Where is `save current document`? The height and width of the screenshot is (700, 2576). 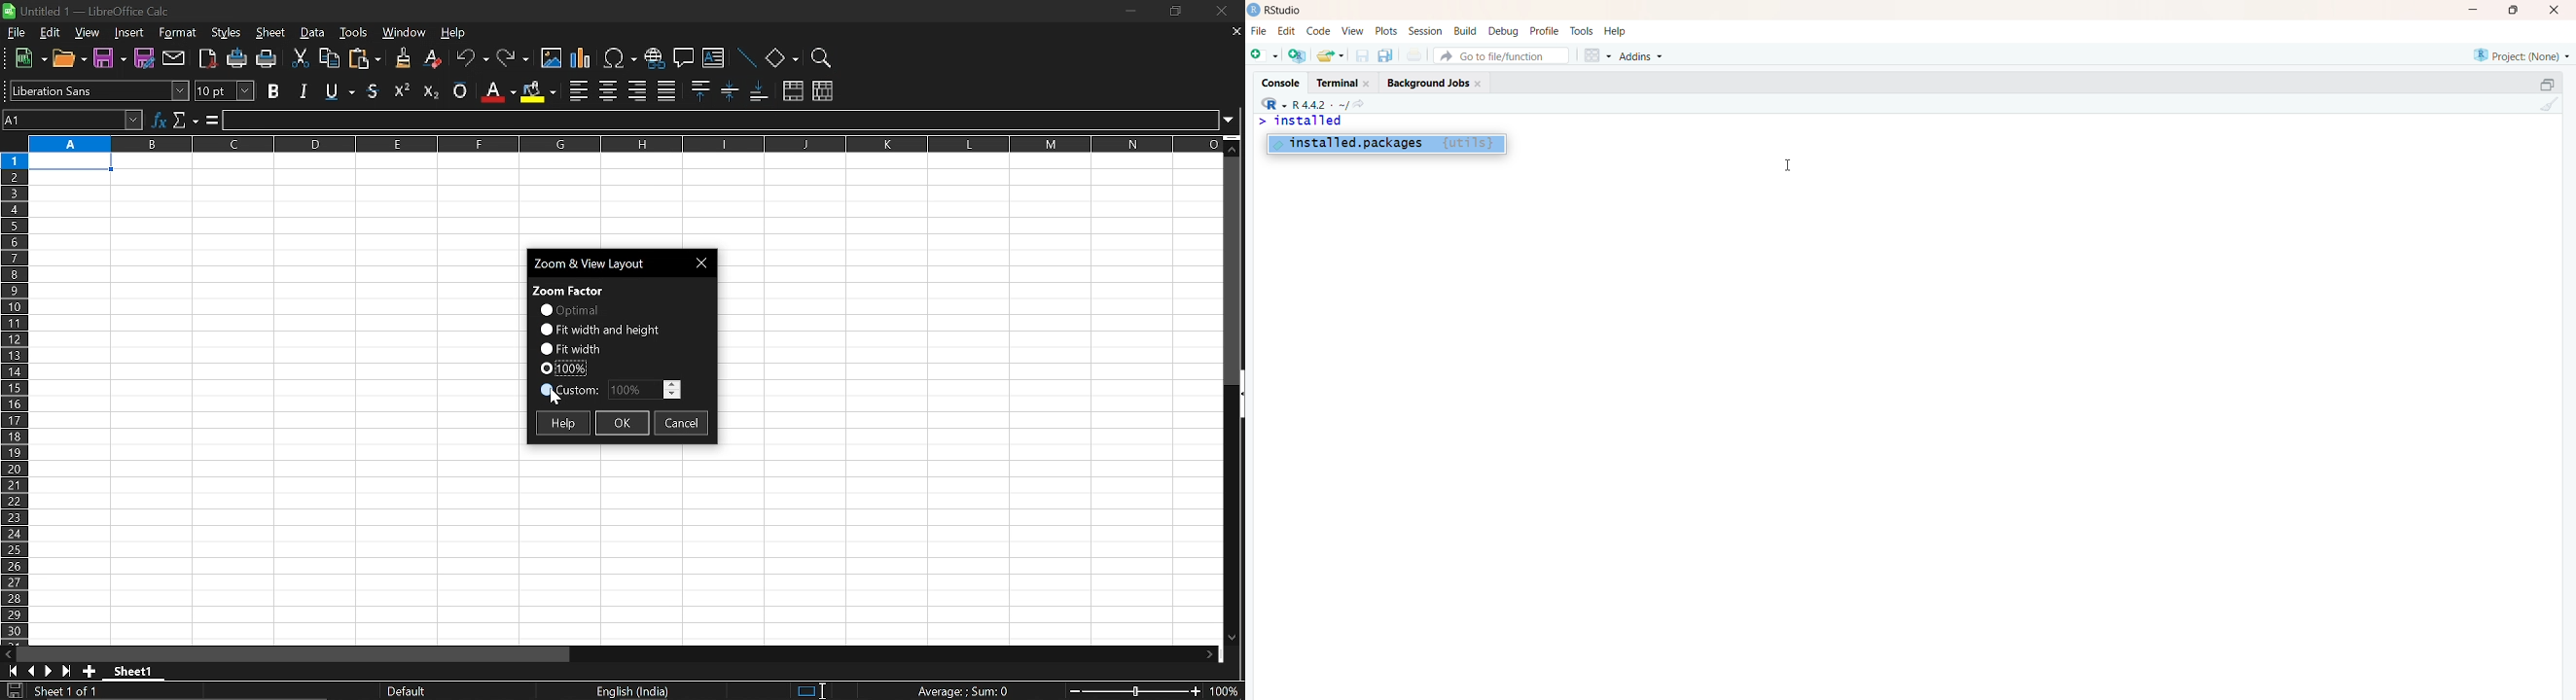
save current document is located at coordinates (1362, 58).